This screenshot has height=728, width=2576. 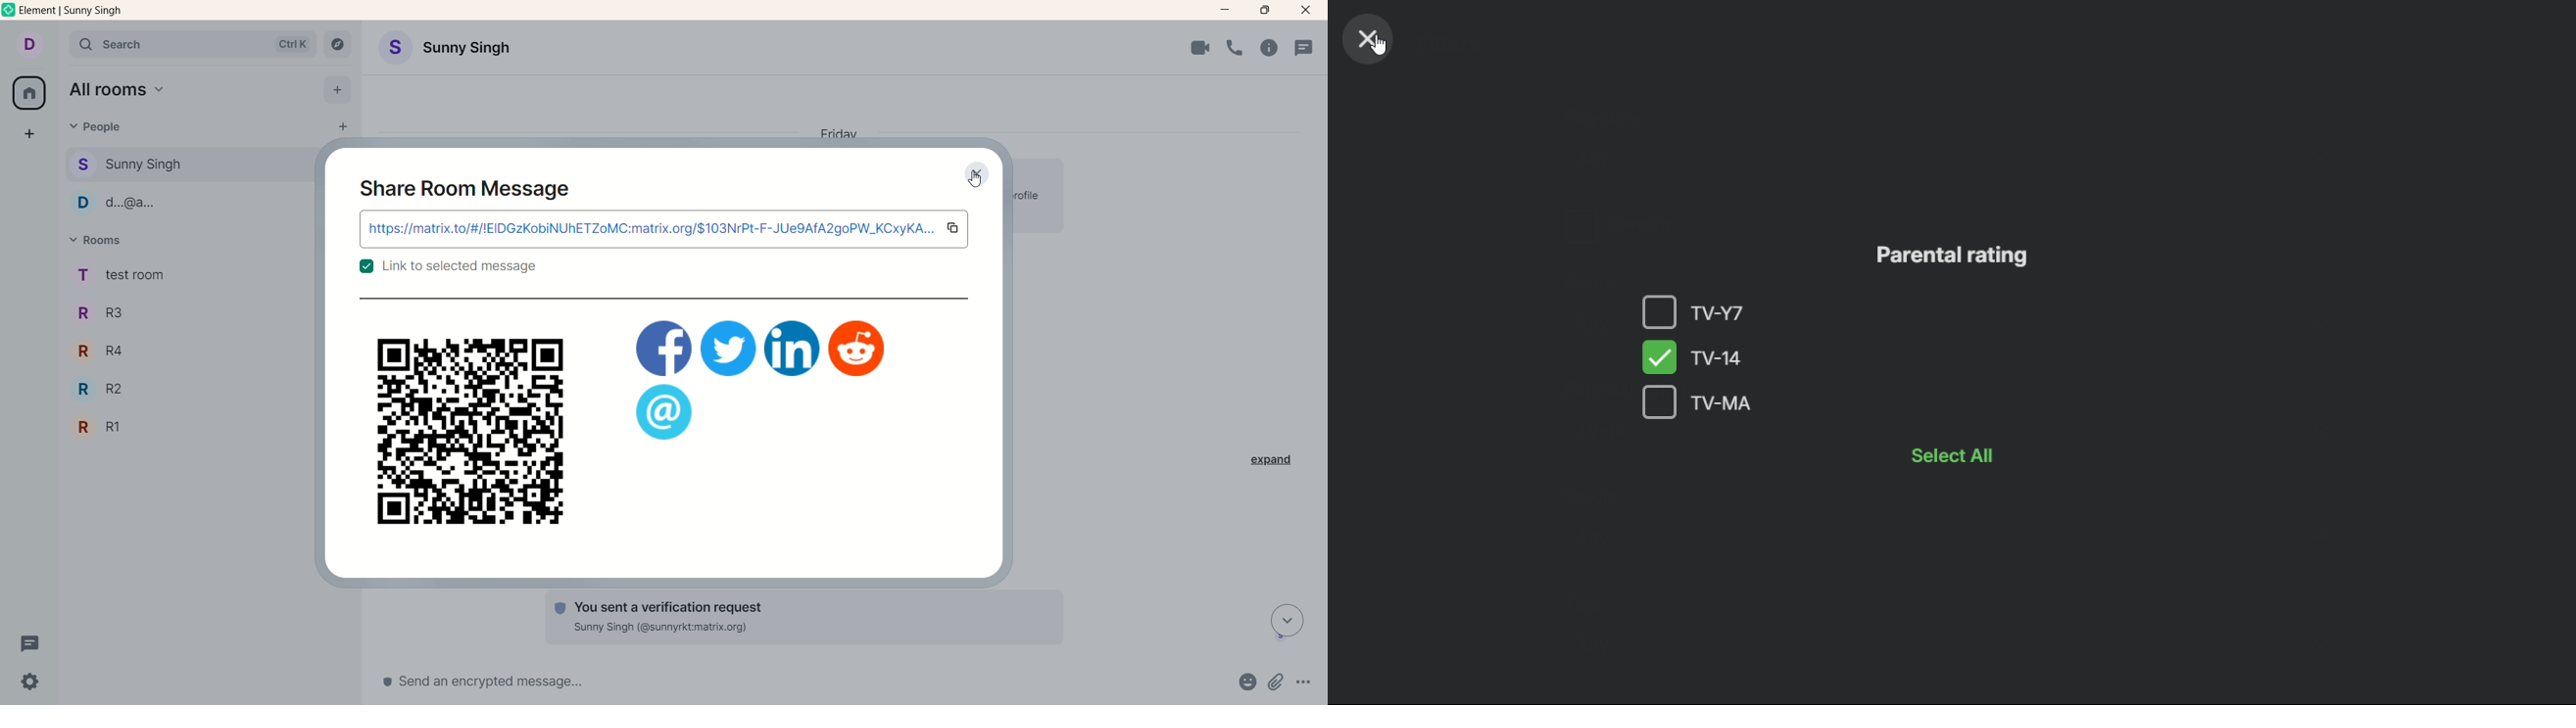 I want to click on rooms, so click(x=98, y=242).